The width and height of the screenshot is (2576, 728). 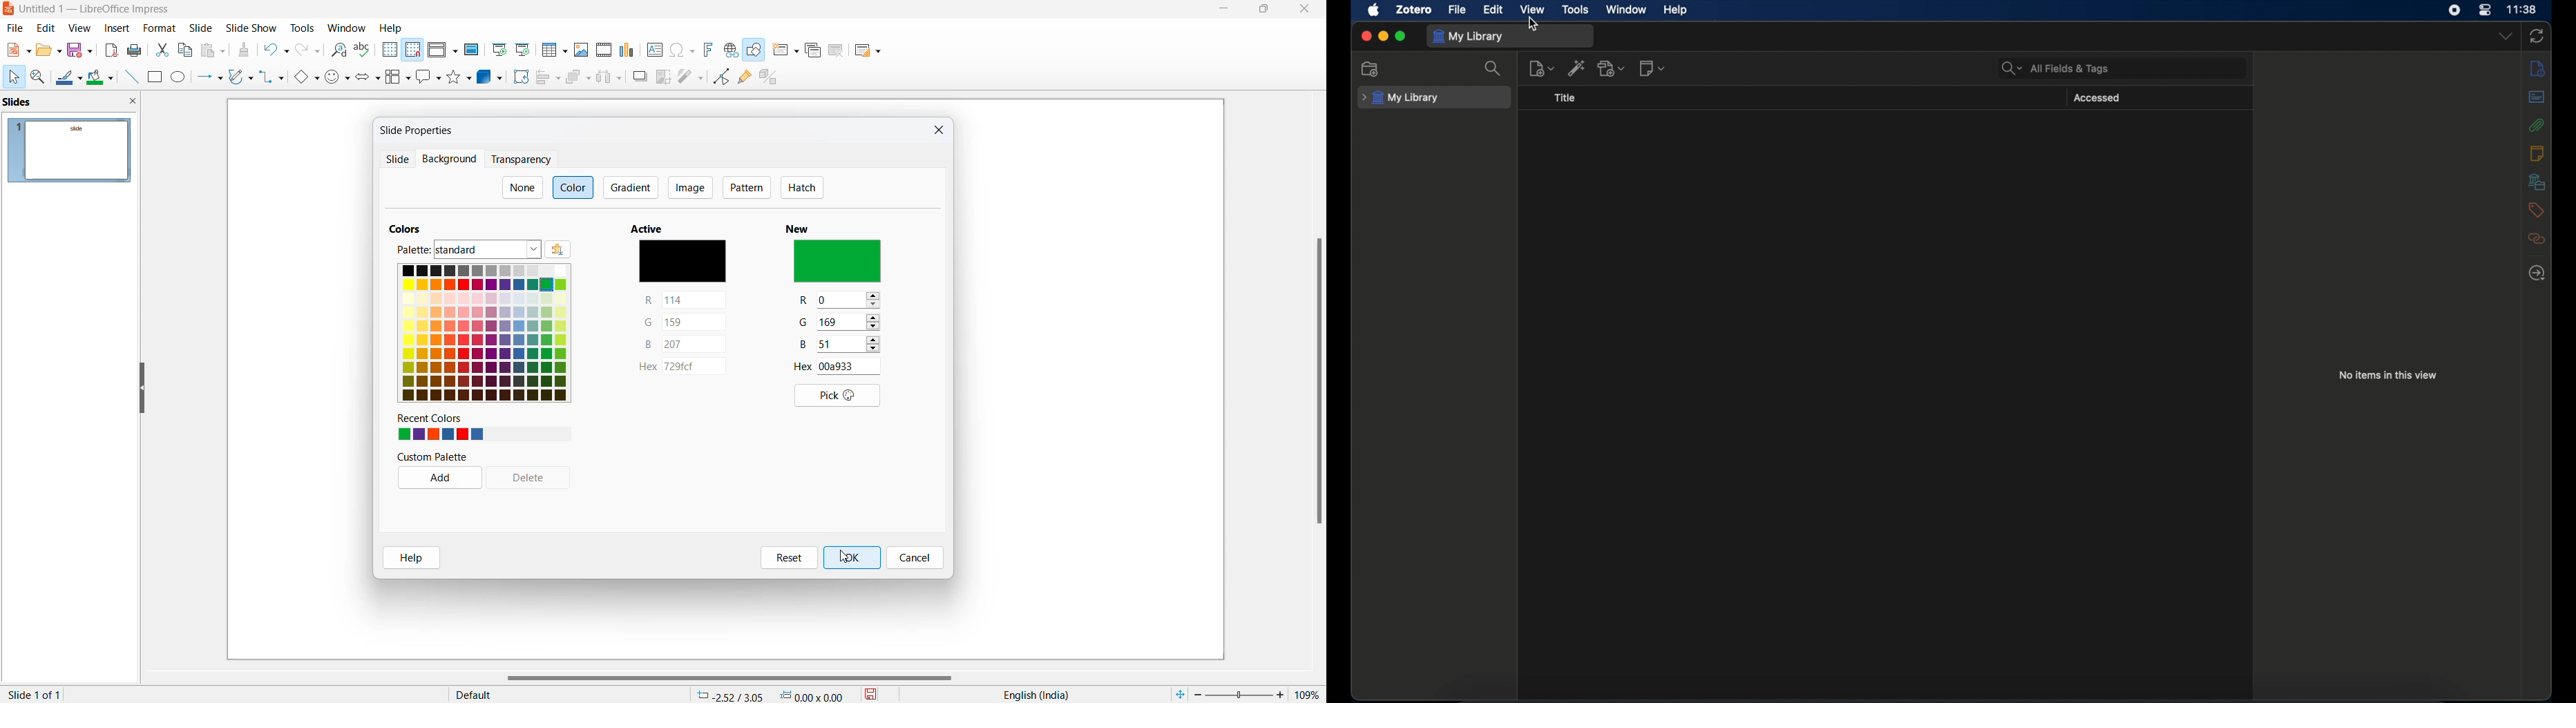 What do you see at coordinates (71, 151) in the screenshot?
I see `slide preview` at bounding box center [71, 151].